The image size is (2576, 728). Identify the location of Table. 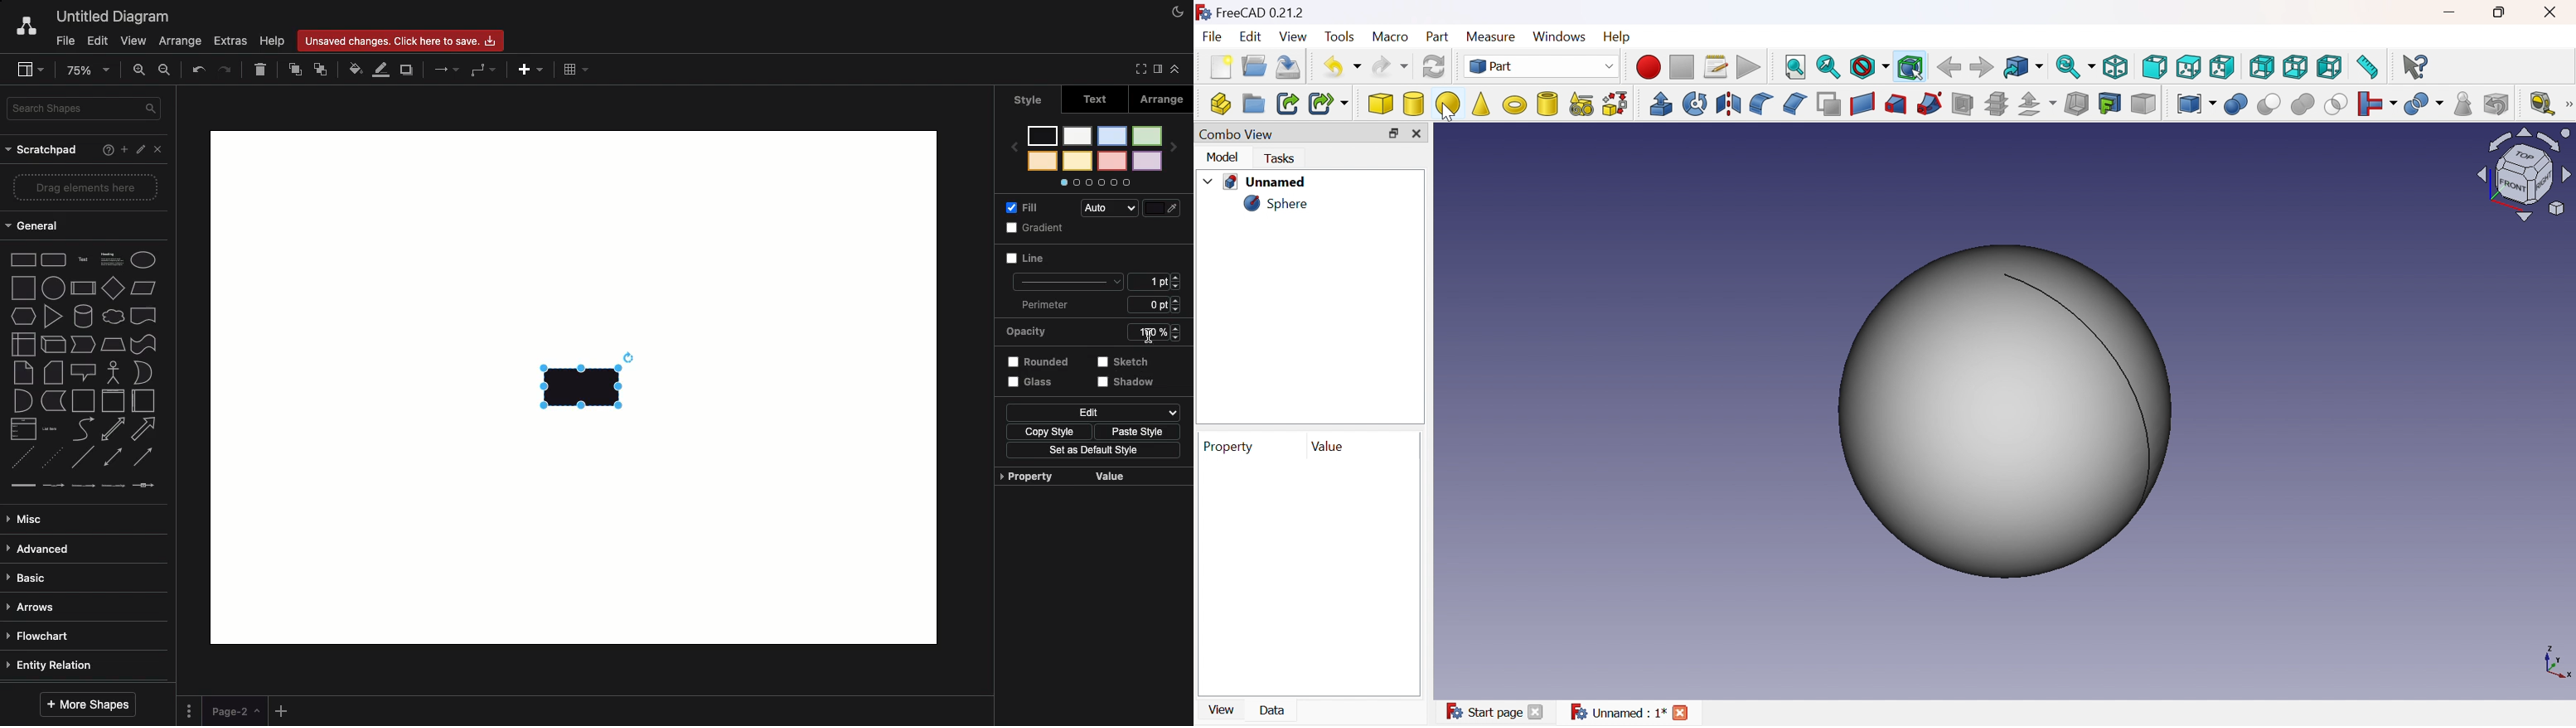
(579, 70).